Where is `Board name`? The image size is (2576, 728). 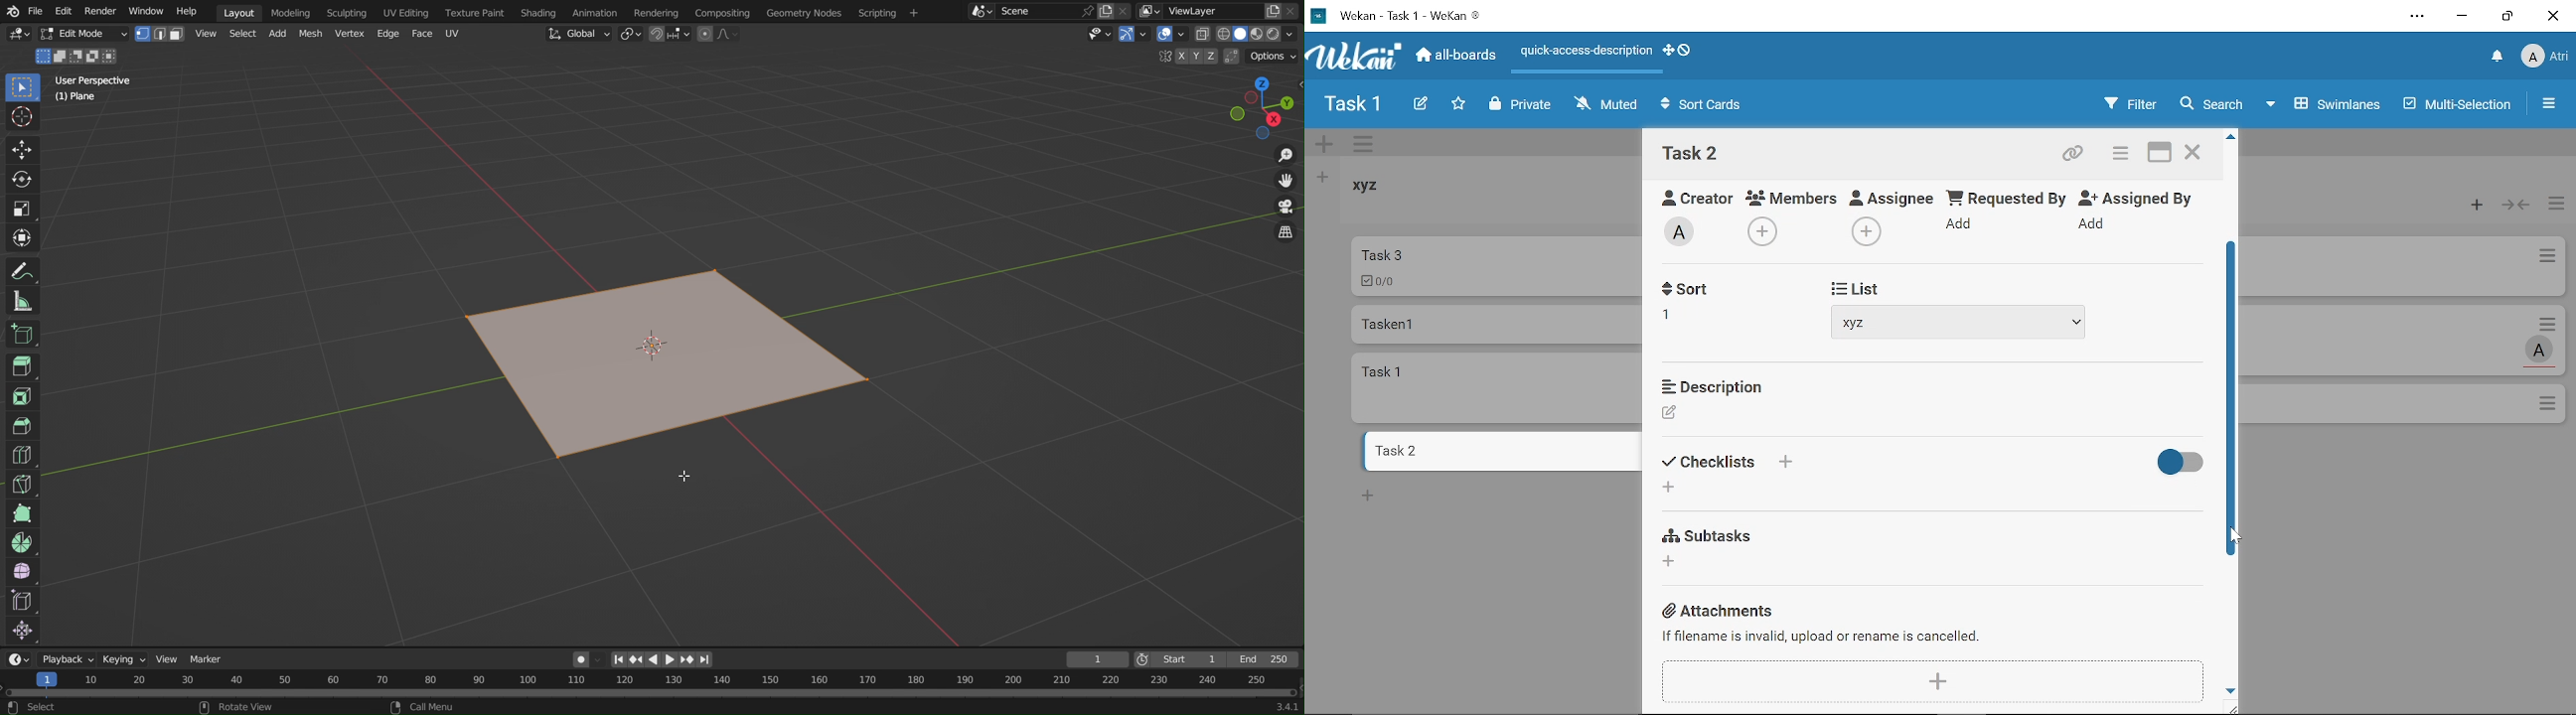 Board name is located at coordinates (1352, 104).